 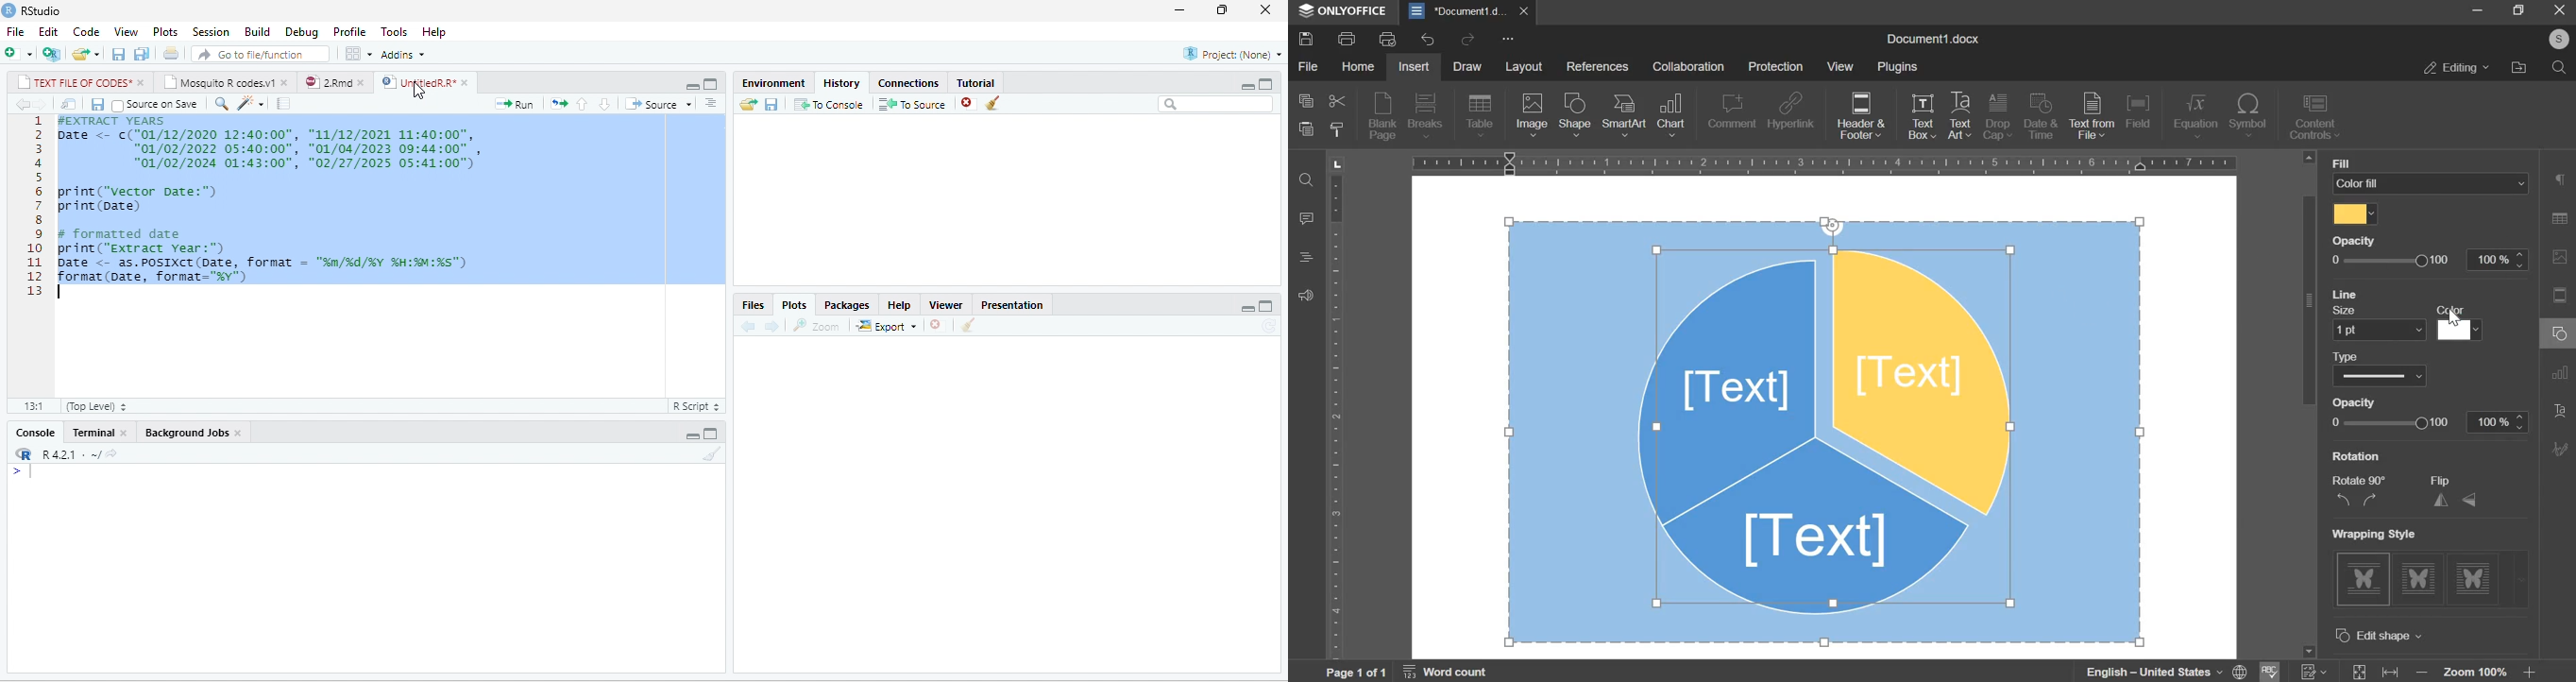 What do you see at coordinates (1310, 66) in the screenshot?
I see `file` at bounding box center [1310, 66].